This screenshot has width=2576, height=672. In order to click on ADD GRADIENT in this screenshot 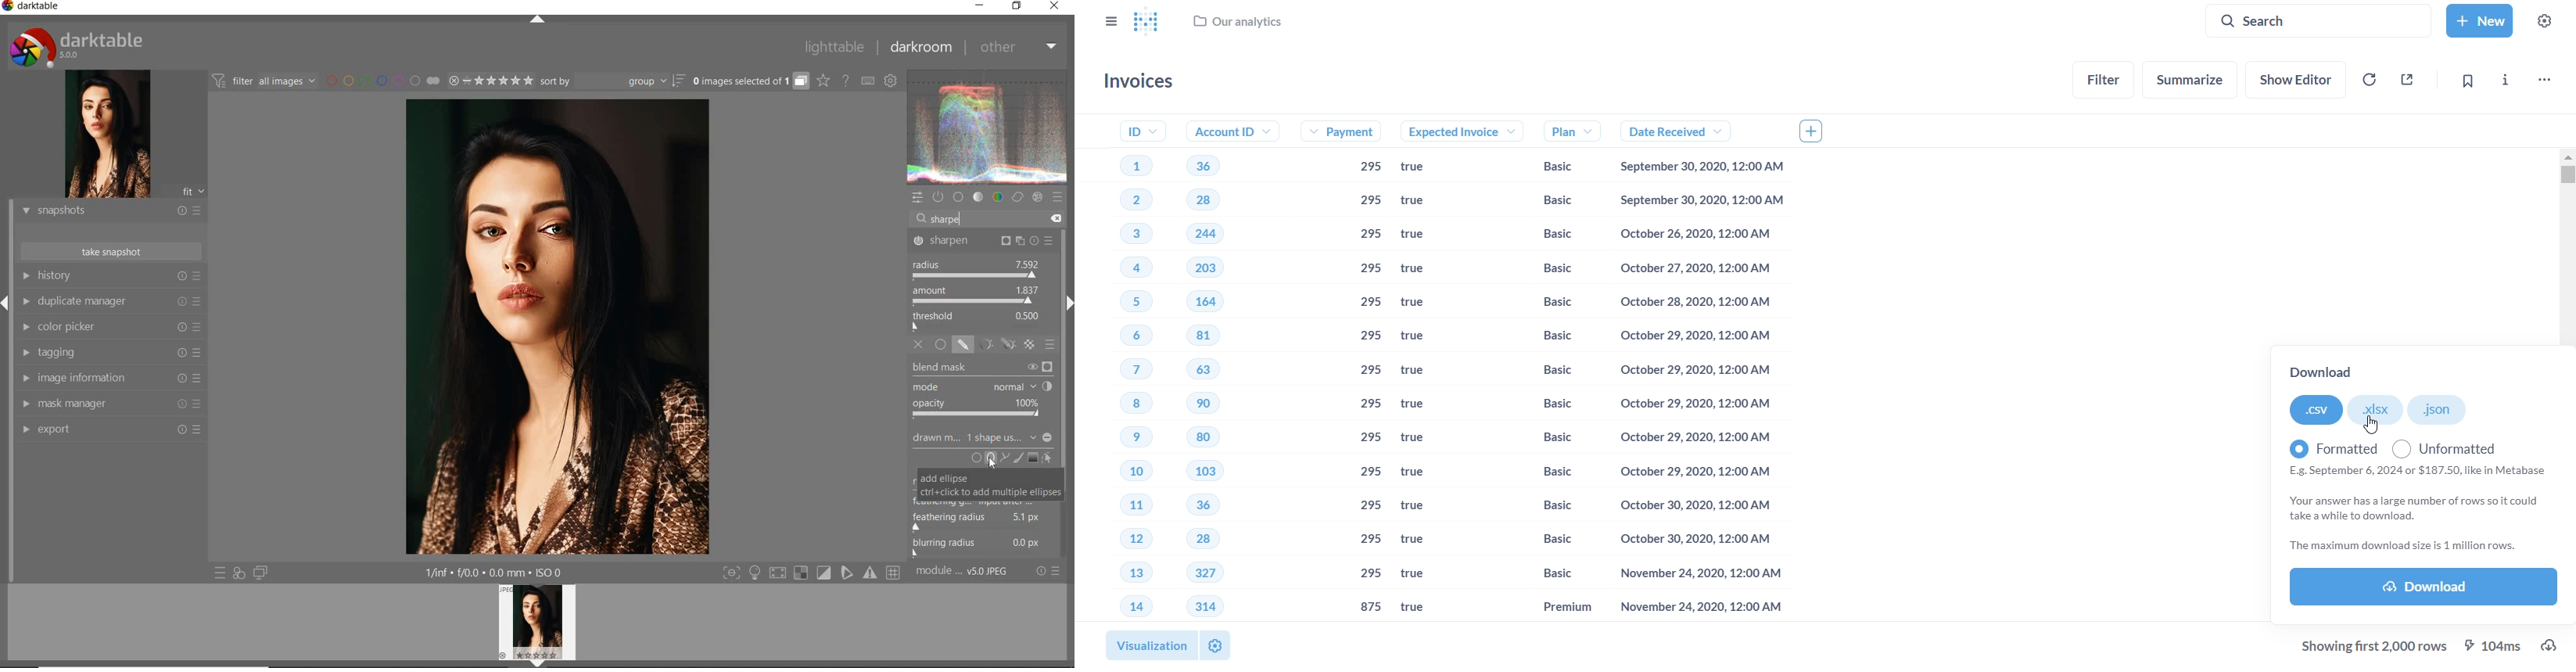, I will do `click(1032, 457)`.